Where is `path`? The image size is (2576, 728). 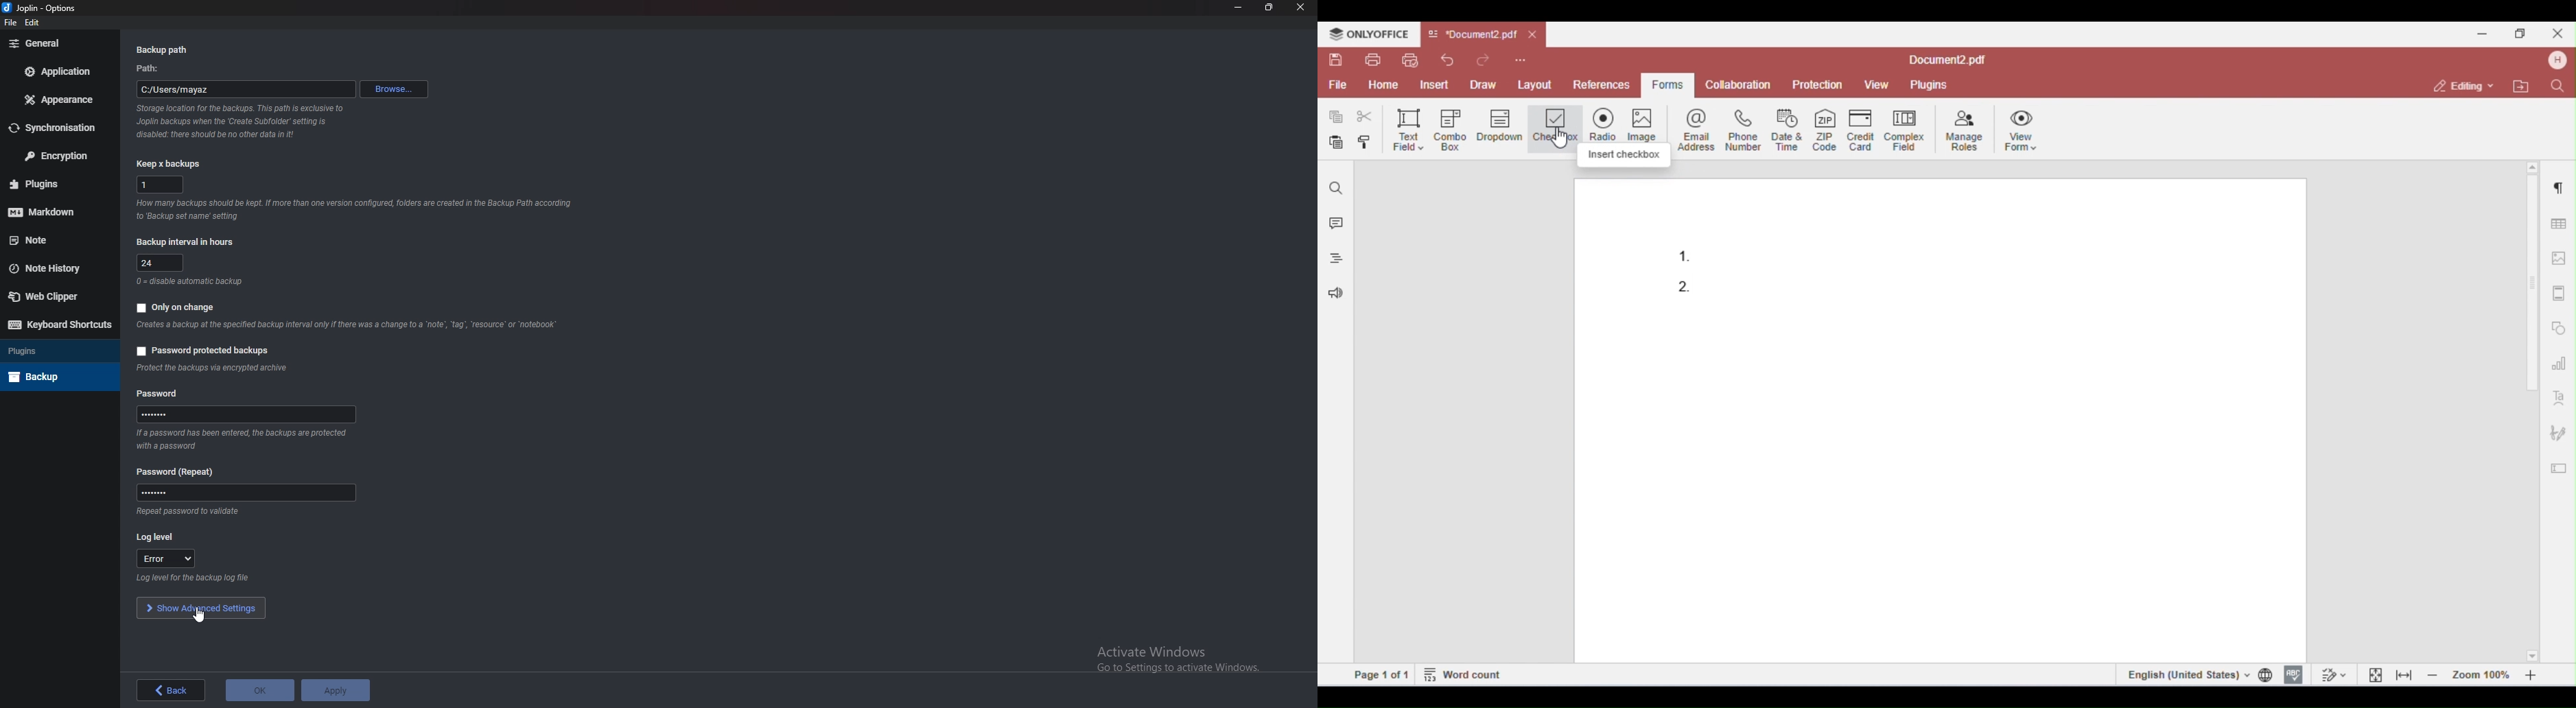 path is located at coordinates (152, 69).